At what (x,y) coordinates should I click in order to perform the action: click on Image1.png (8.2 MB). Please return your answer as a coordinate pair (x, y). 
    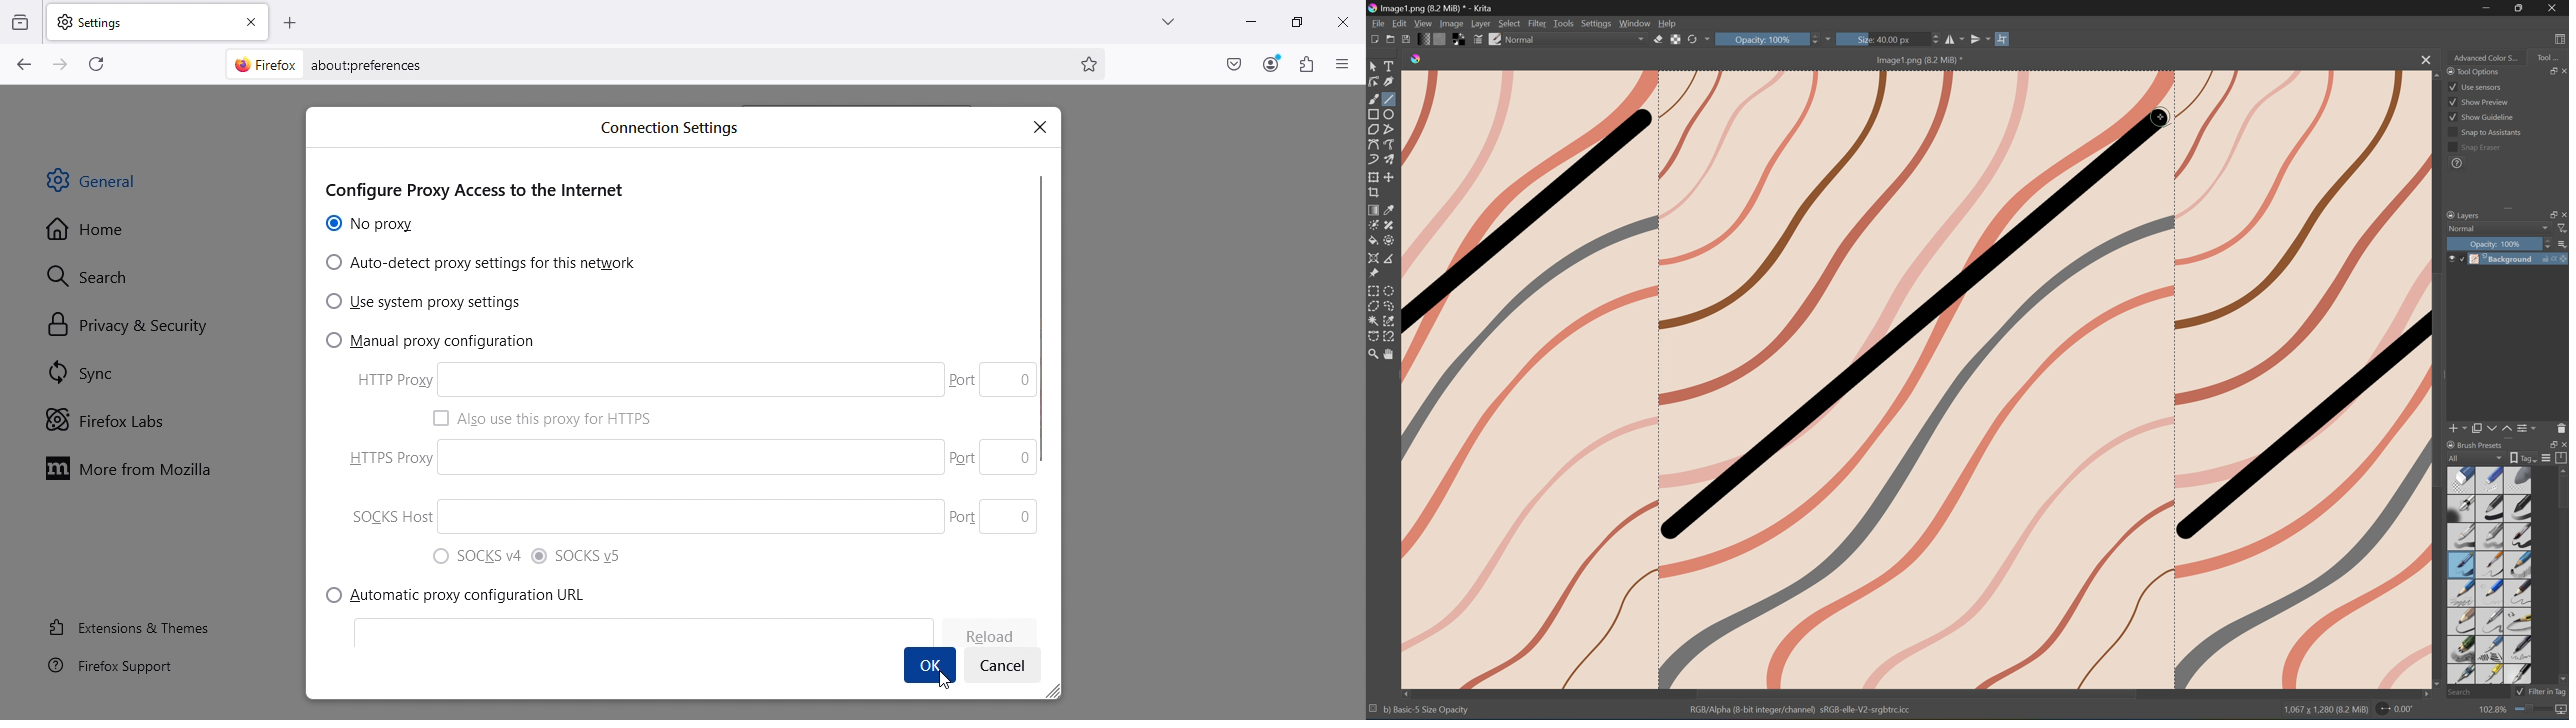
    Looking at the image, I should click on (1915, 60).